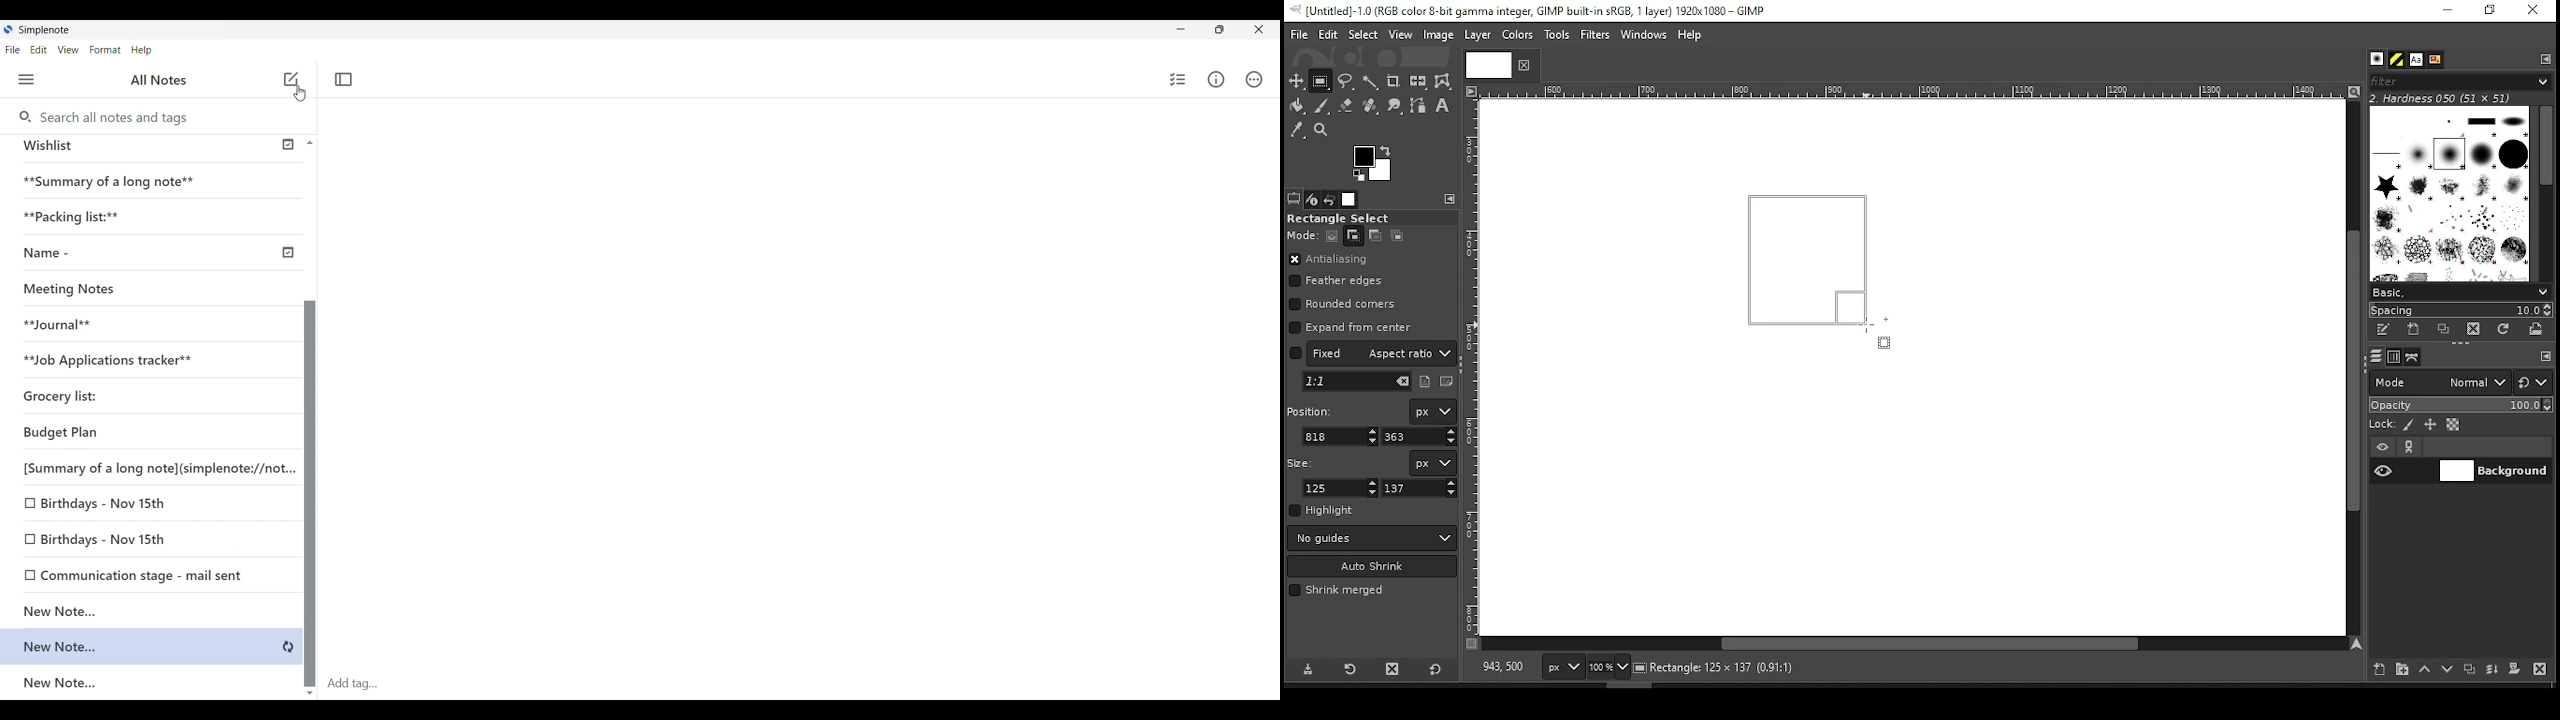 This screenshot has width=2576, height=728. I want to click on [Summary of a long note](simplenote://not., so click(149, 469).